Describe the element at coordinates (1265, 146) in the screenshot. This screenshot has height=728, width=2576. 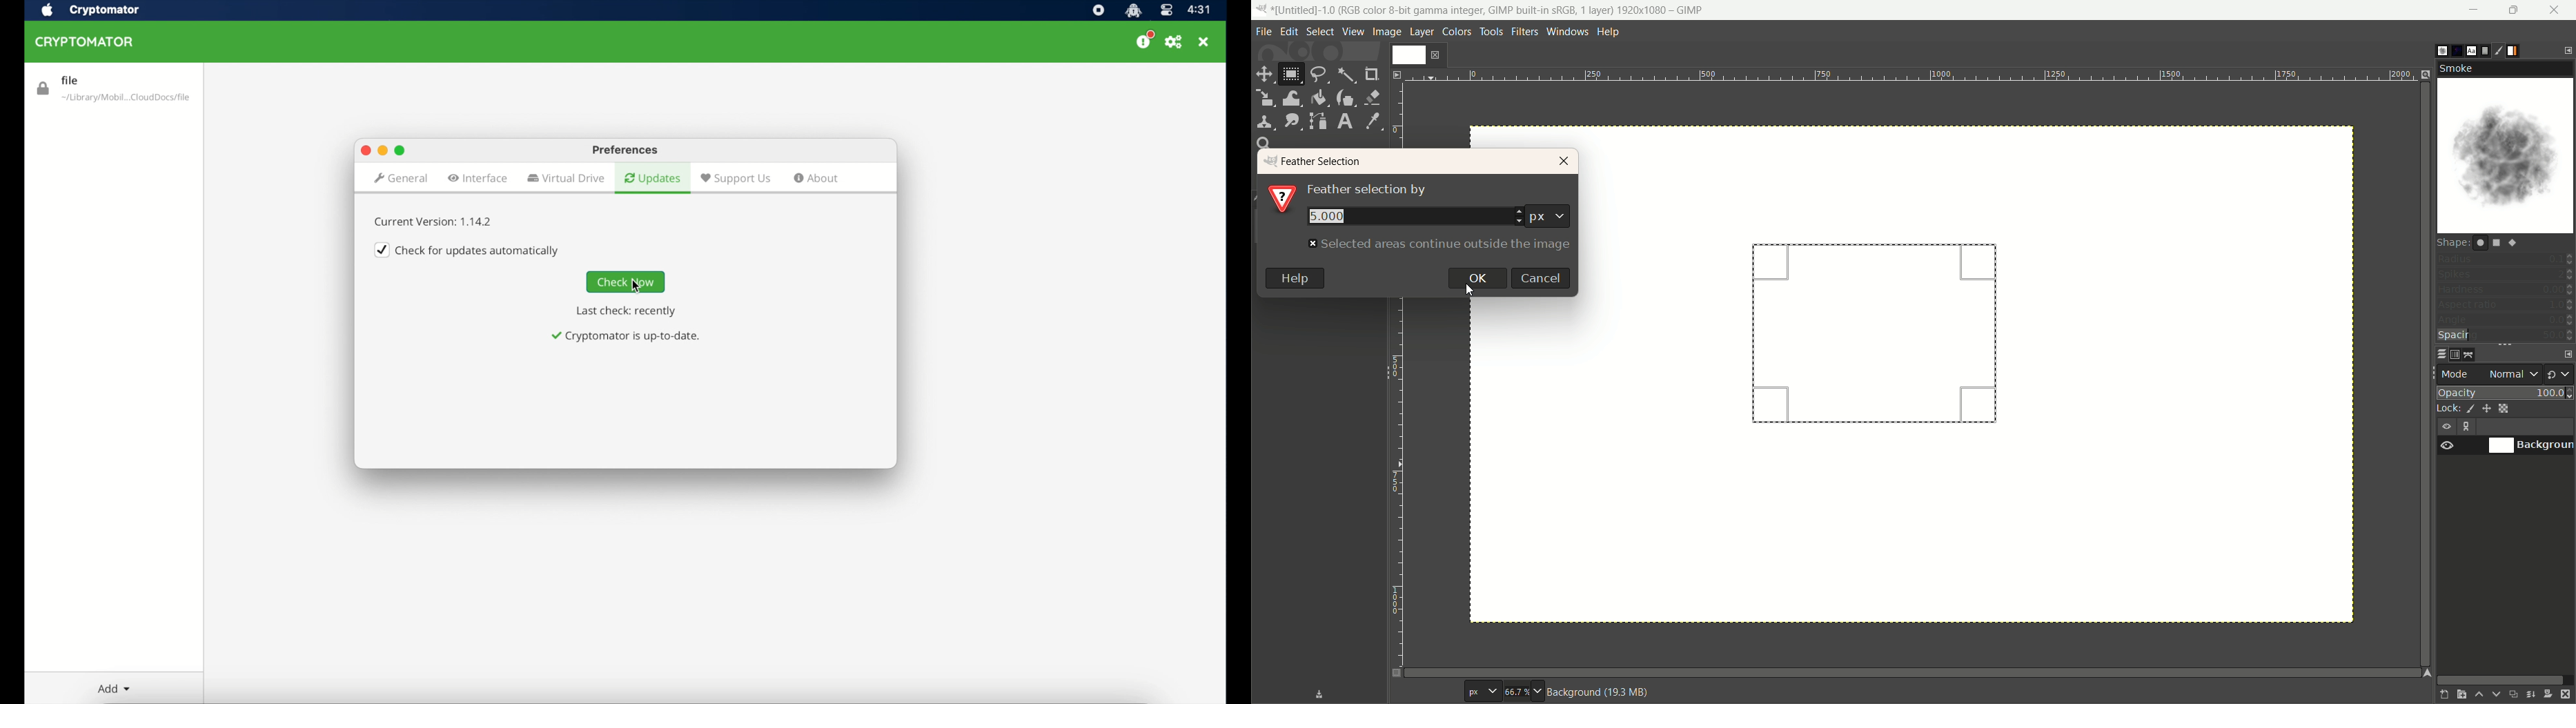
I see `search` at that location.